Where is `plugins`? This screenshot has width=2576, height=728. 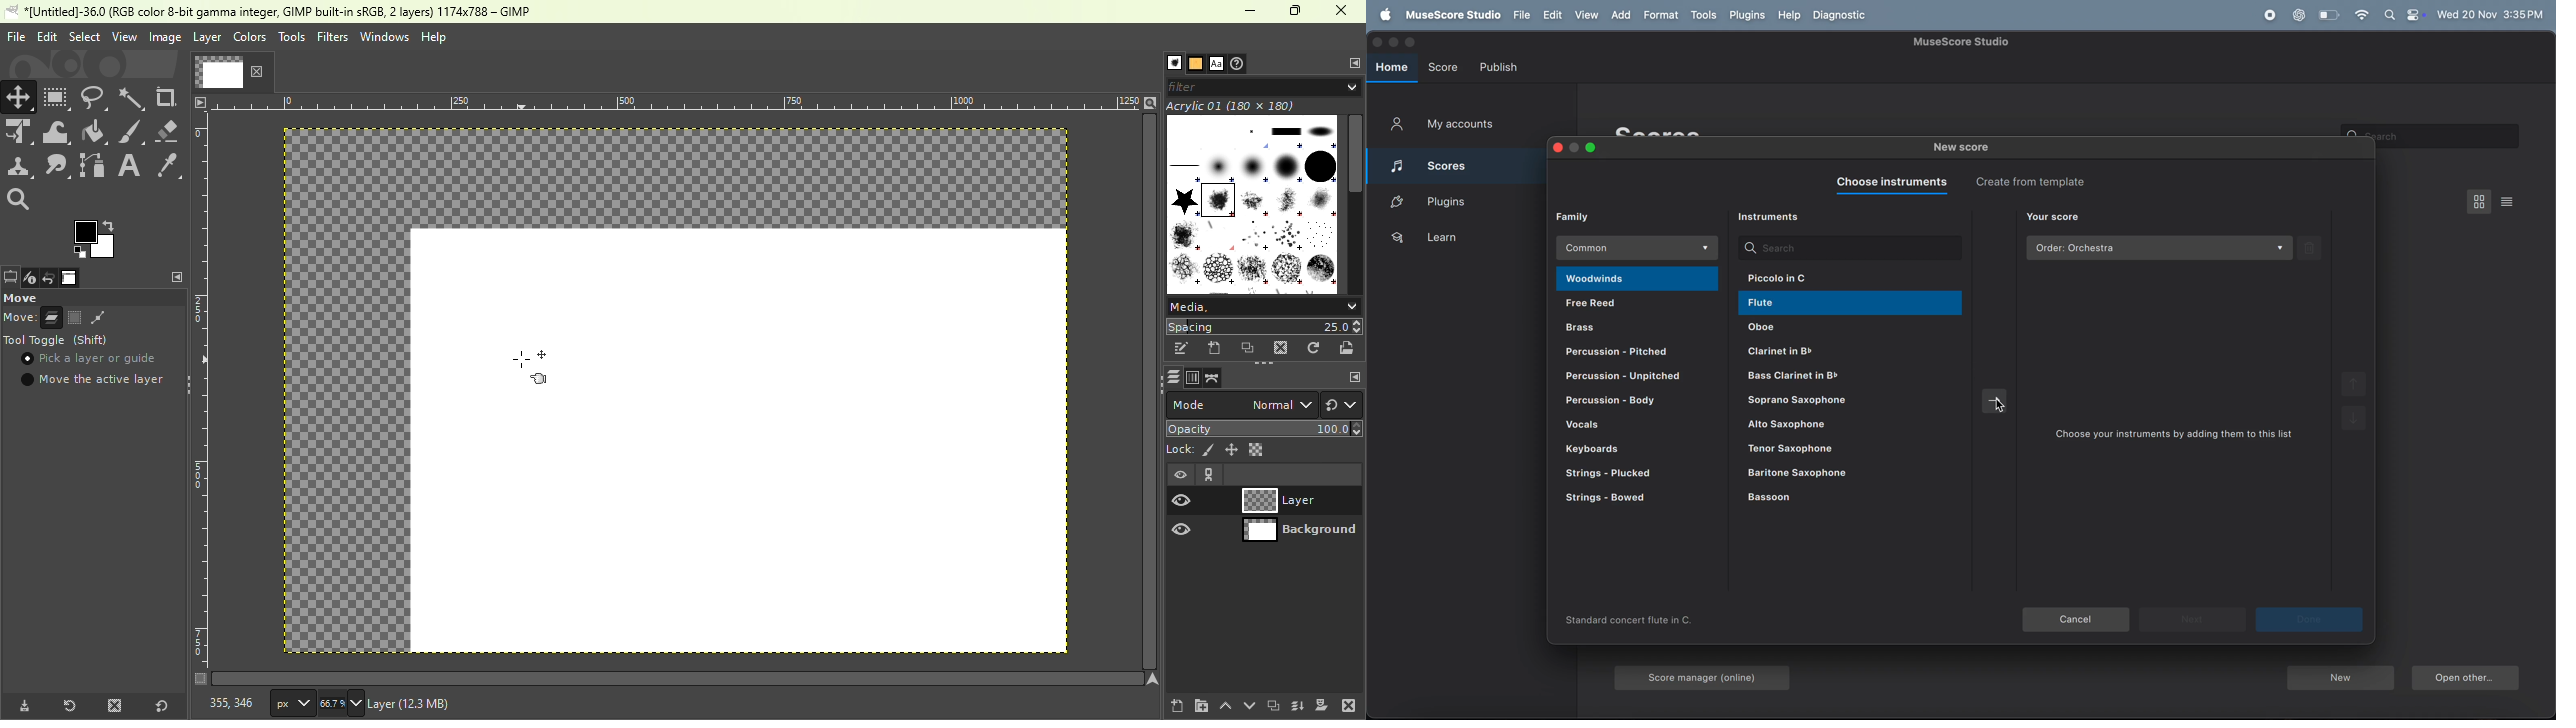 plugins is located at coordinates (1452, 200).